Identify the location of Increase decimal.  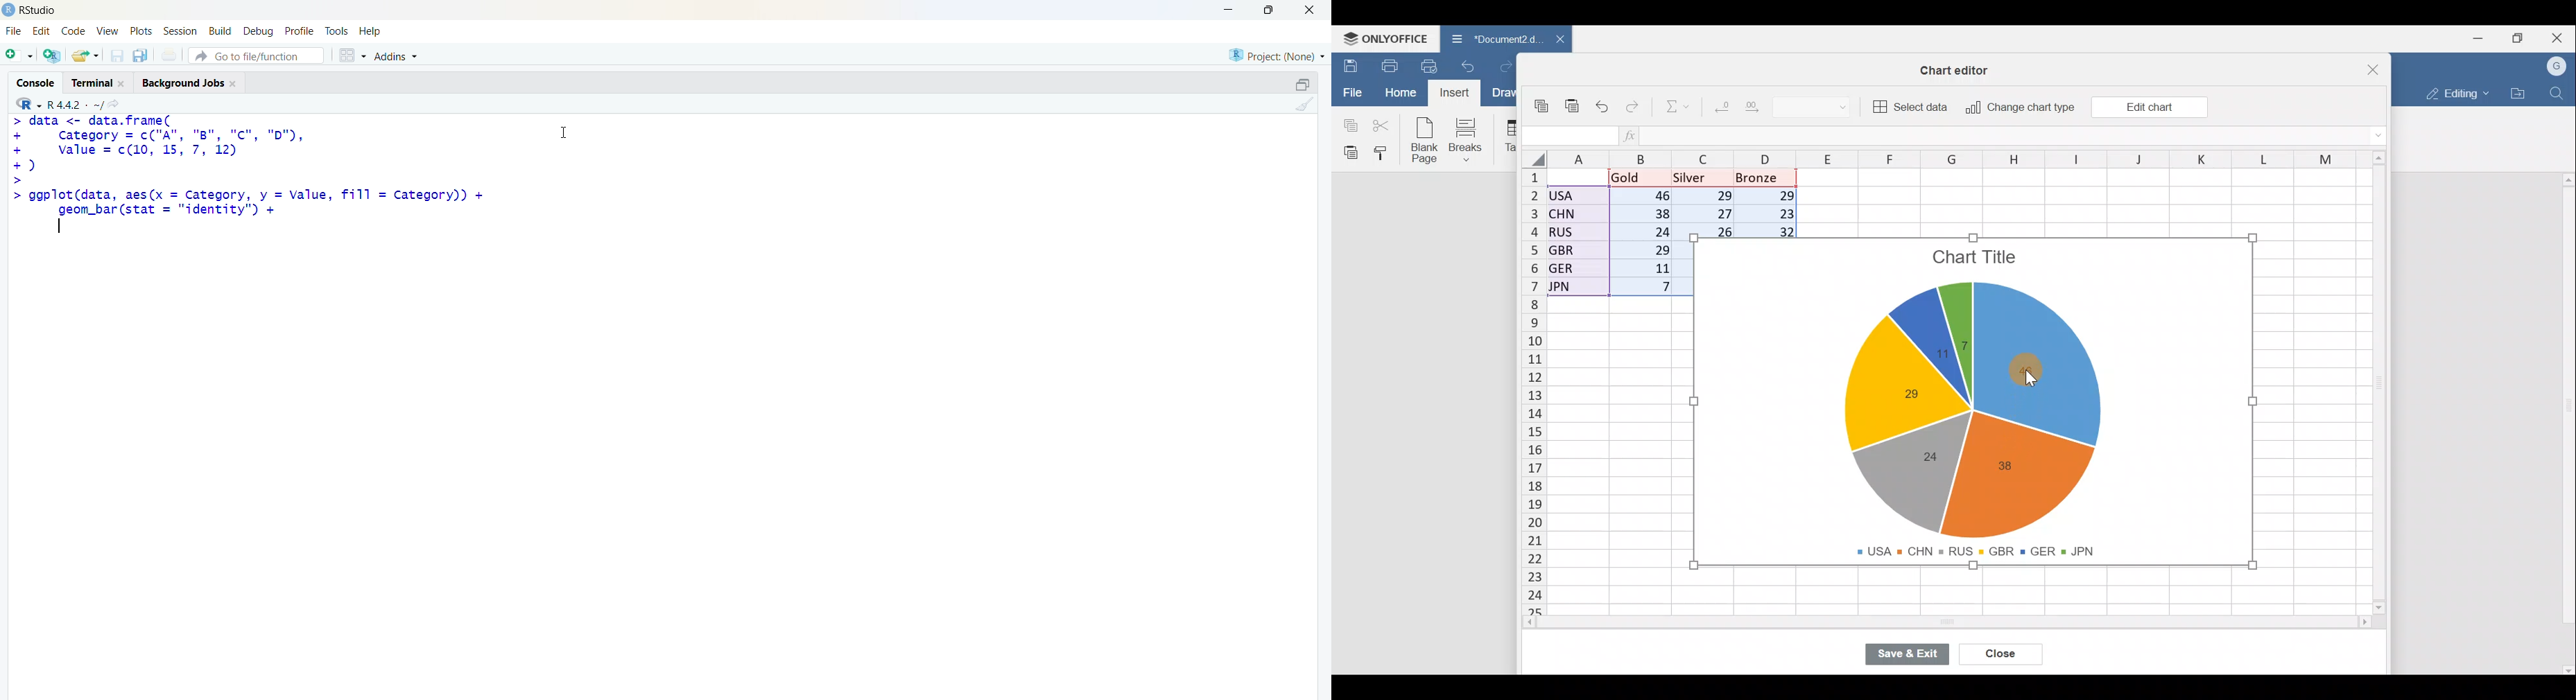
(1755, 105).